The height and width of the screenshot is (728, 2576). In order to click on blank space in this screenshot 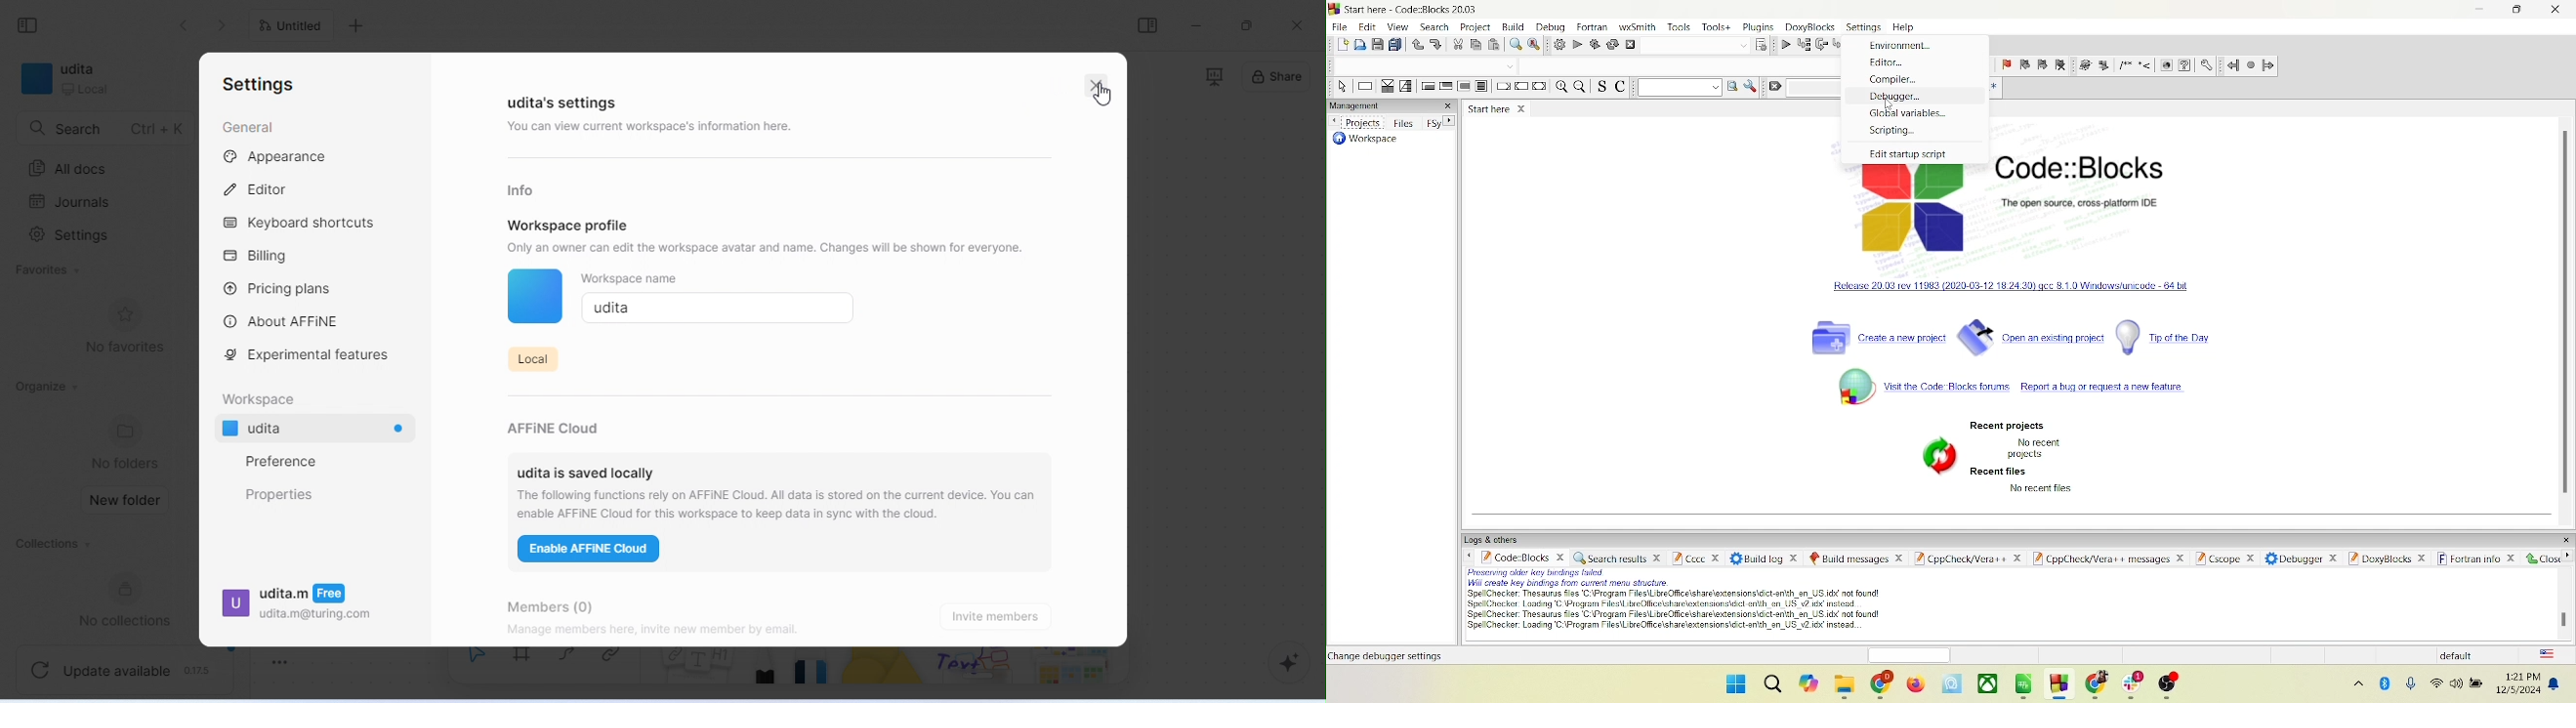, I will do `click(1817, 89)`.